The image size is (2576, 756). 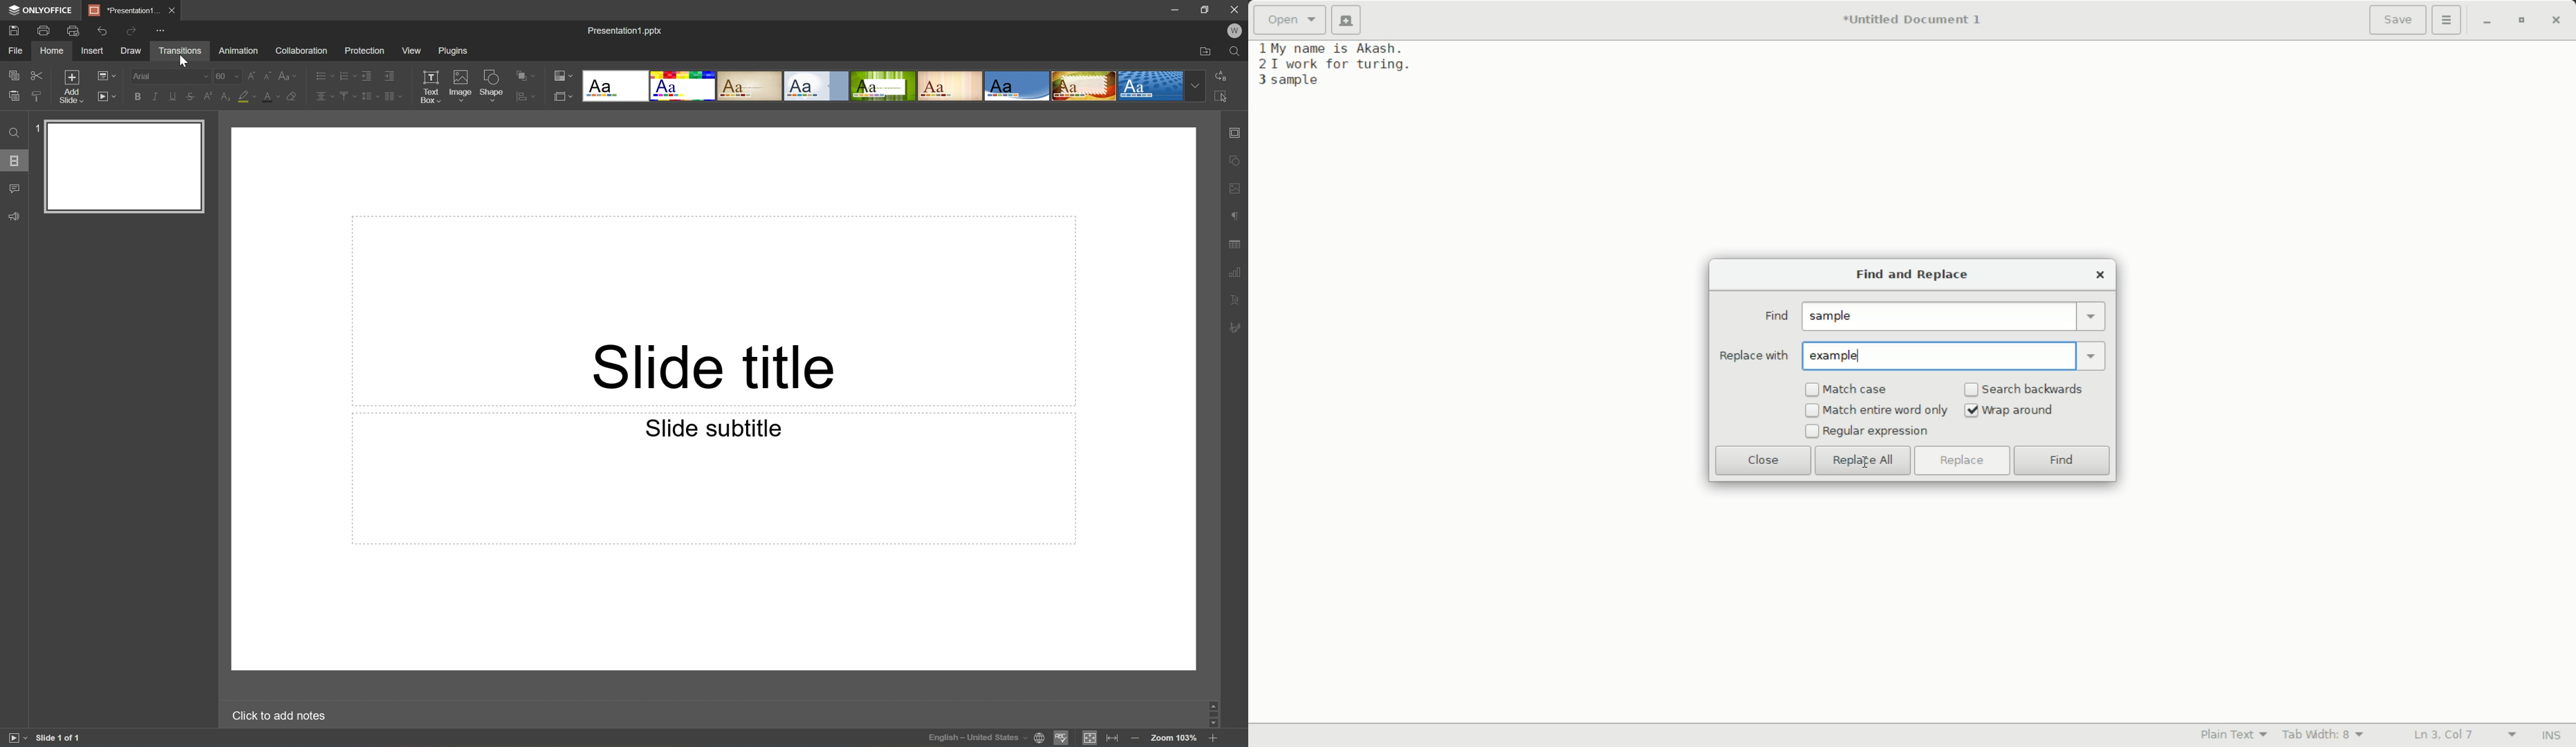 I want to click on Customize quick access toolbar, so click(x=163, y=31).